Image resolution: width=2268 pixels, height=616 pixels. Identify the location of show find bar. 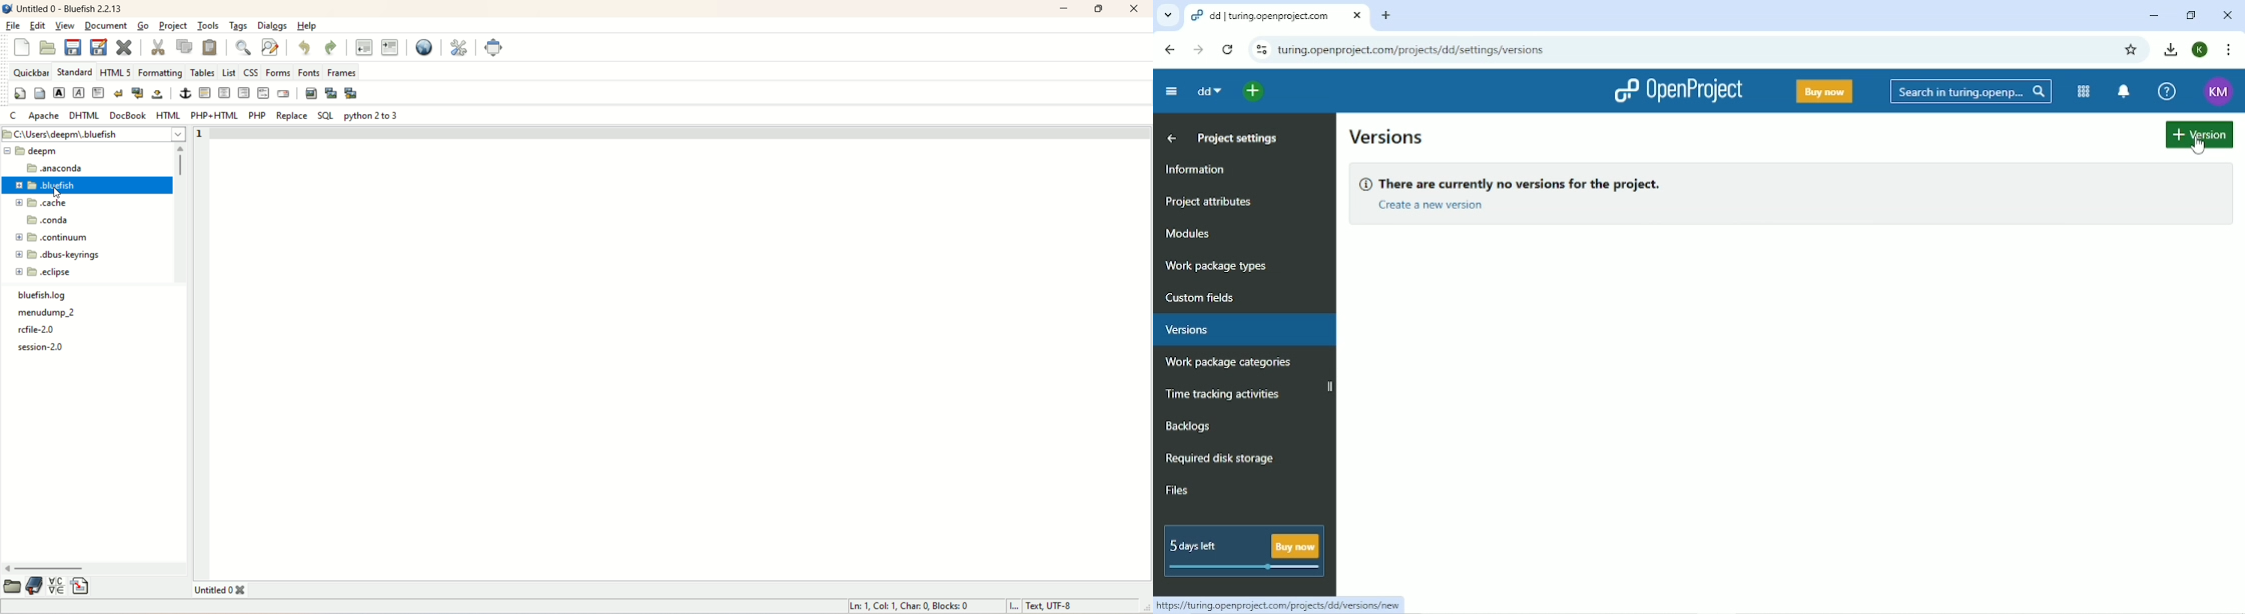
(244, 48).